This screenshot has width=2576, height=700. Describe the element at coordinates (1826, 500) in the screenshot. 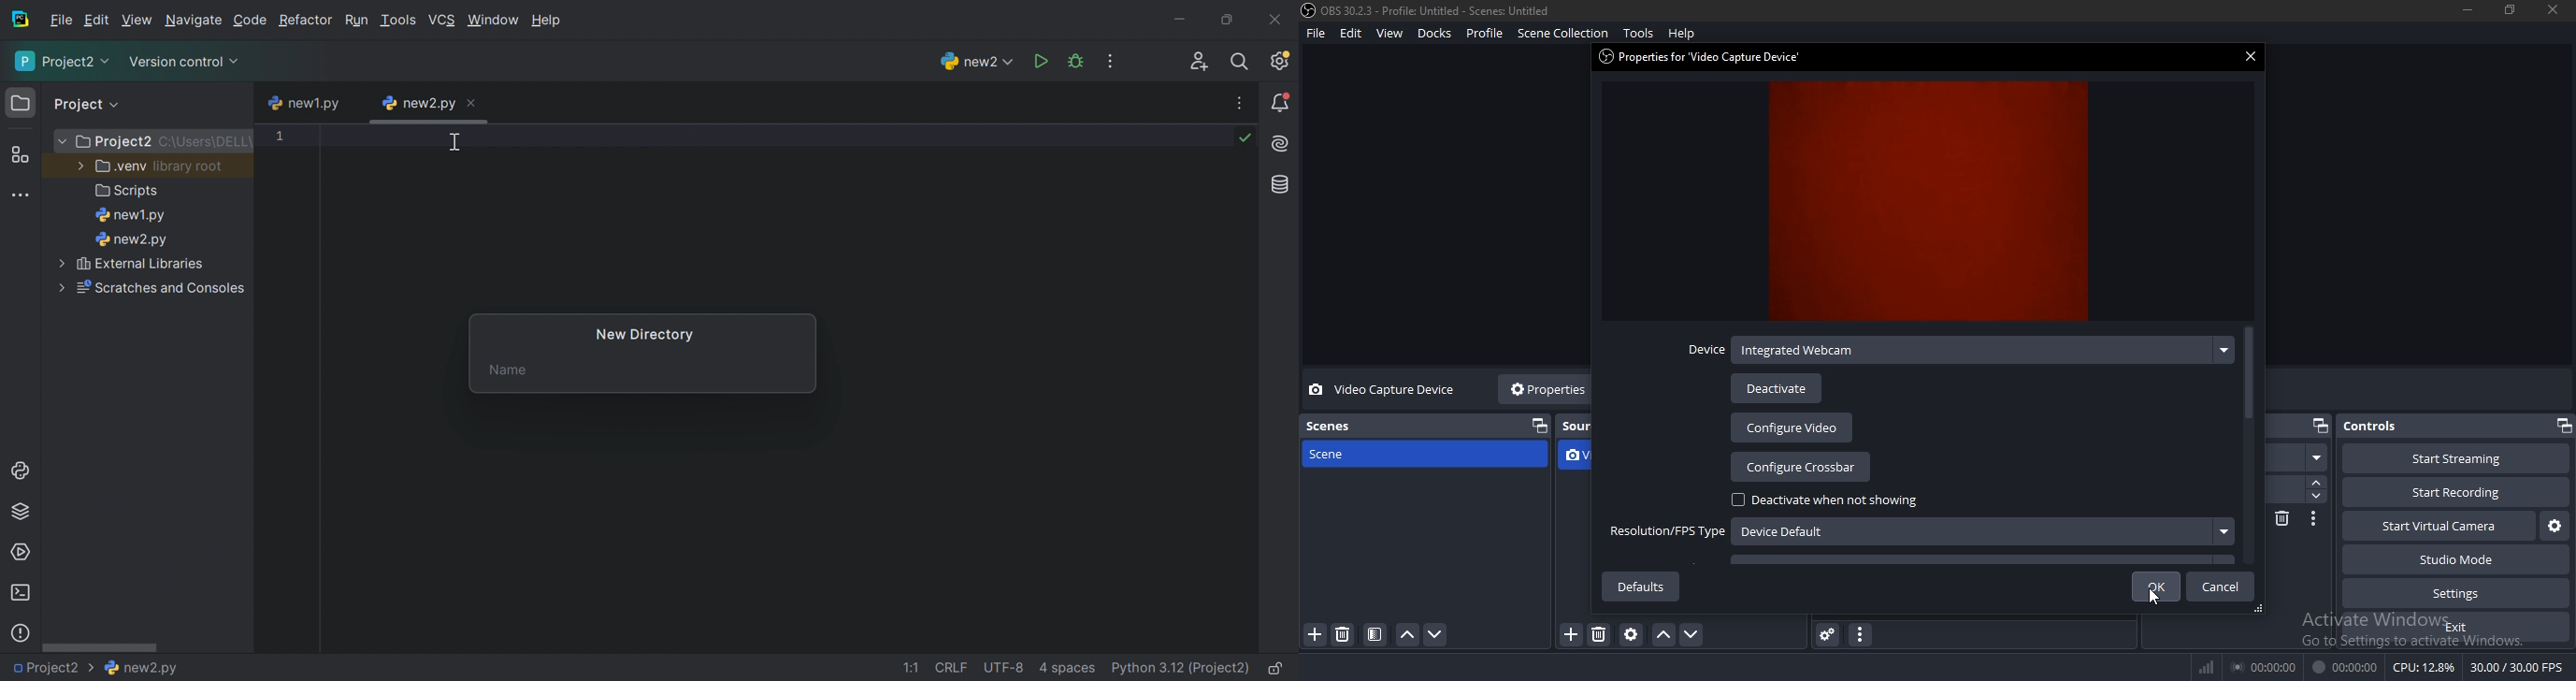

I see `deactivate when not showing` at that location.